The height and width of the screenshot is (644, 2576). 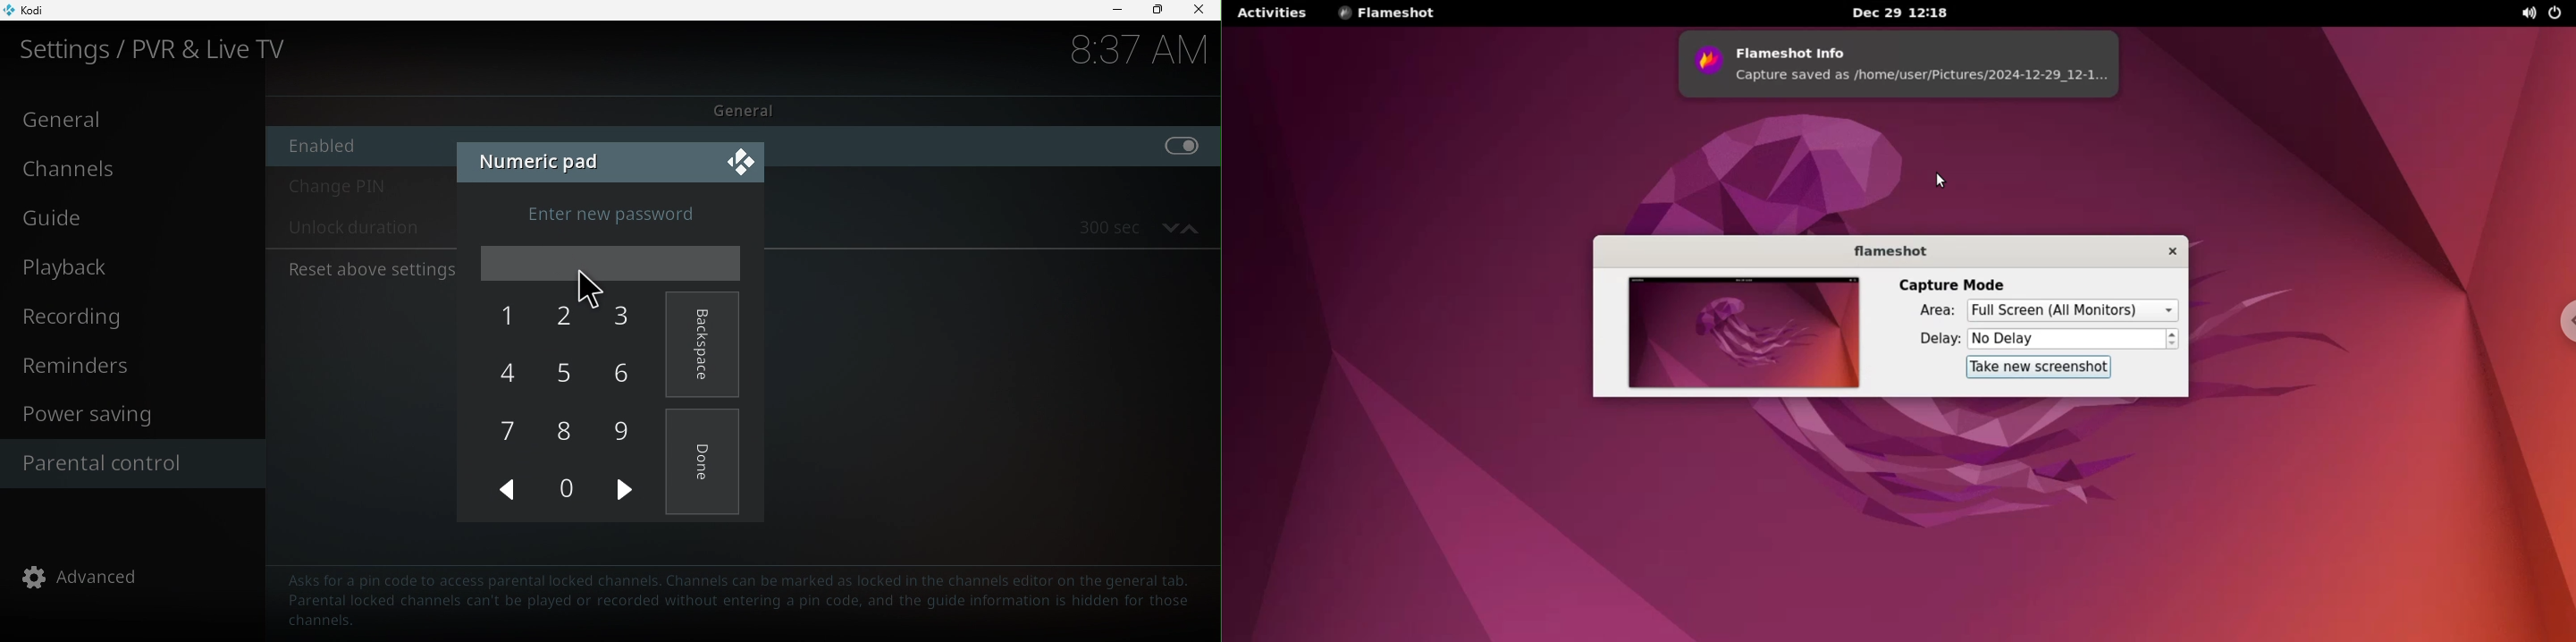 I want to click on Enter password, so click(x=616, y=266).